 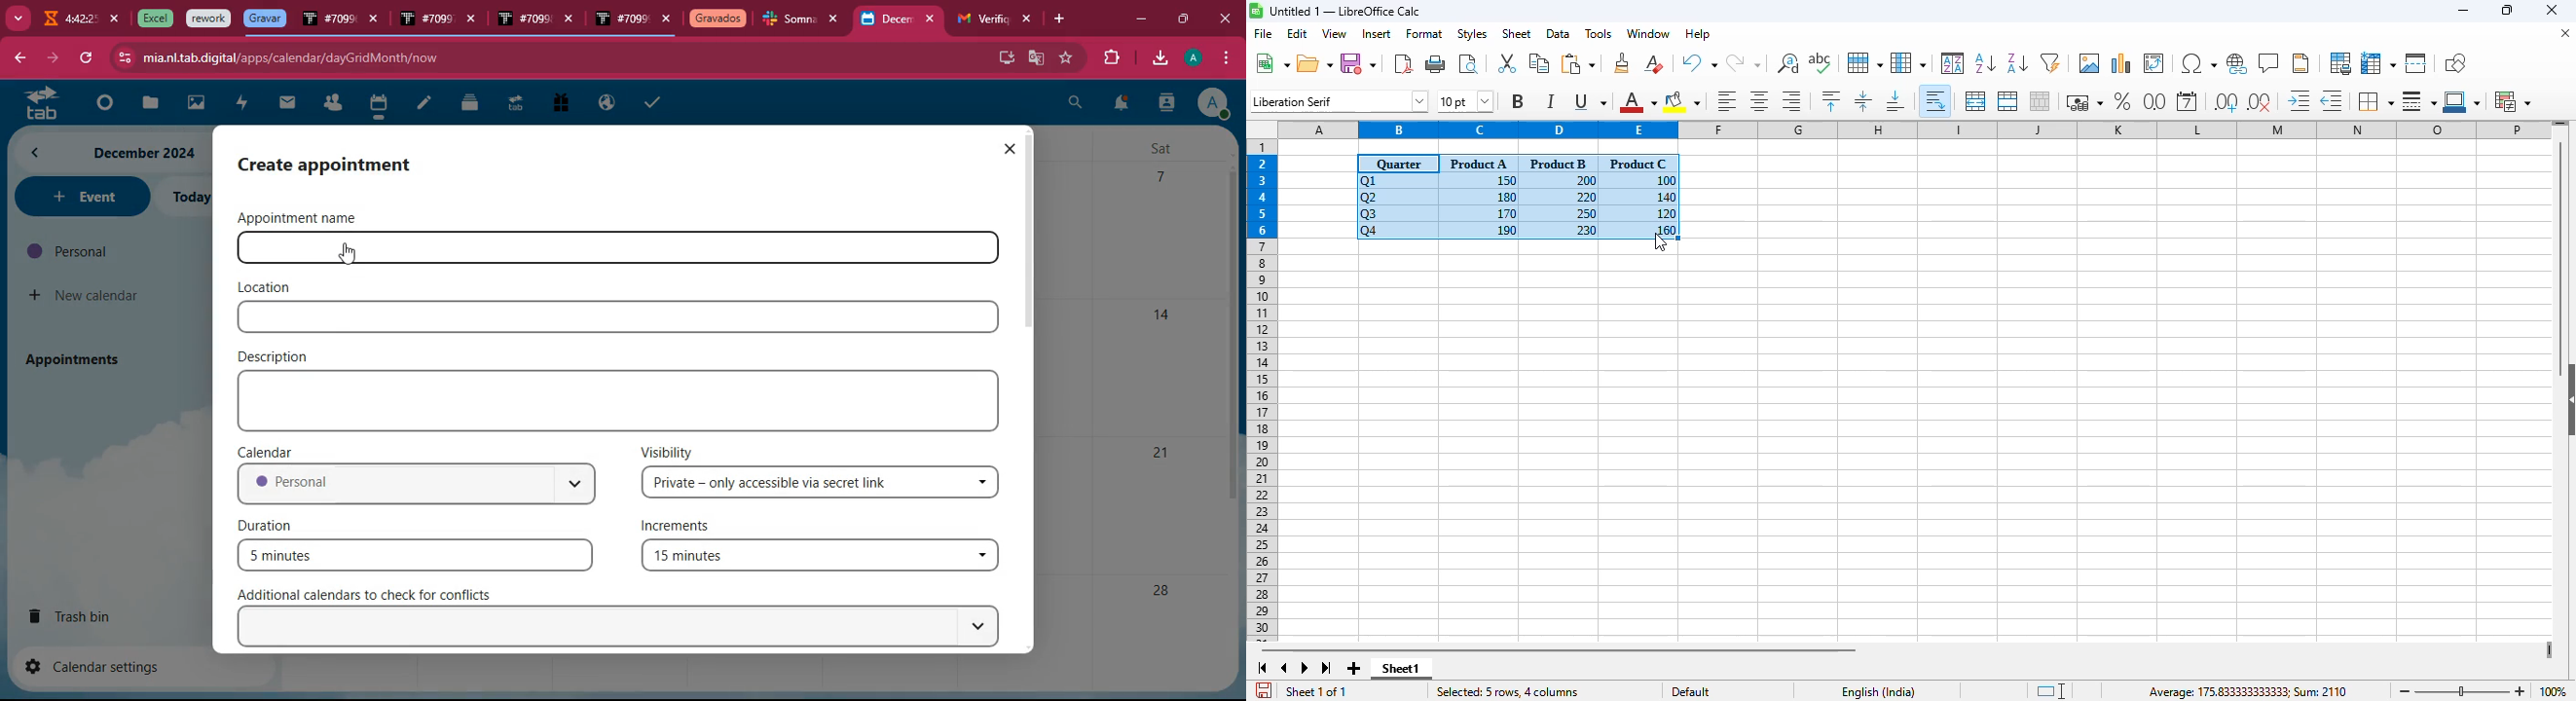 What do you see at coordinates (1914, 129) in the screenshot?
I see `columns` at bounding box center [1914, 129].